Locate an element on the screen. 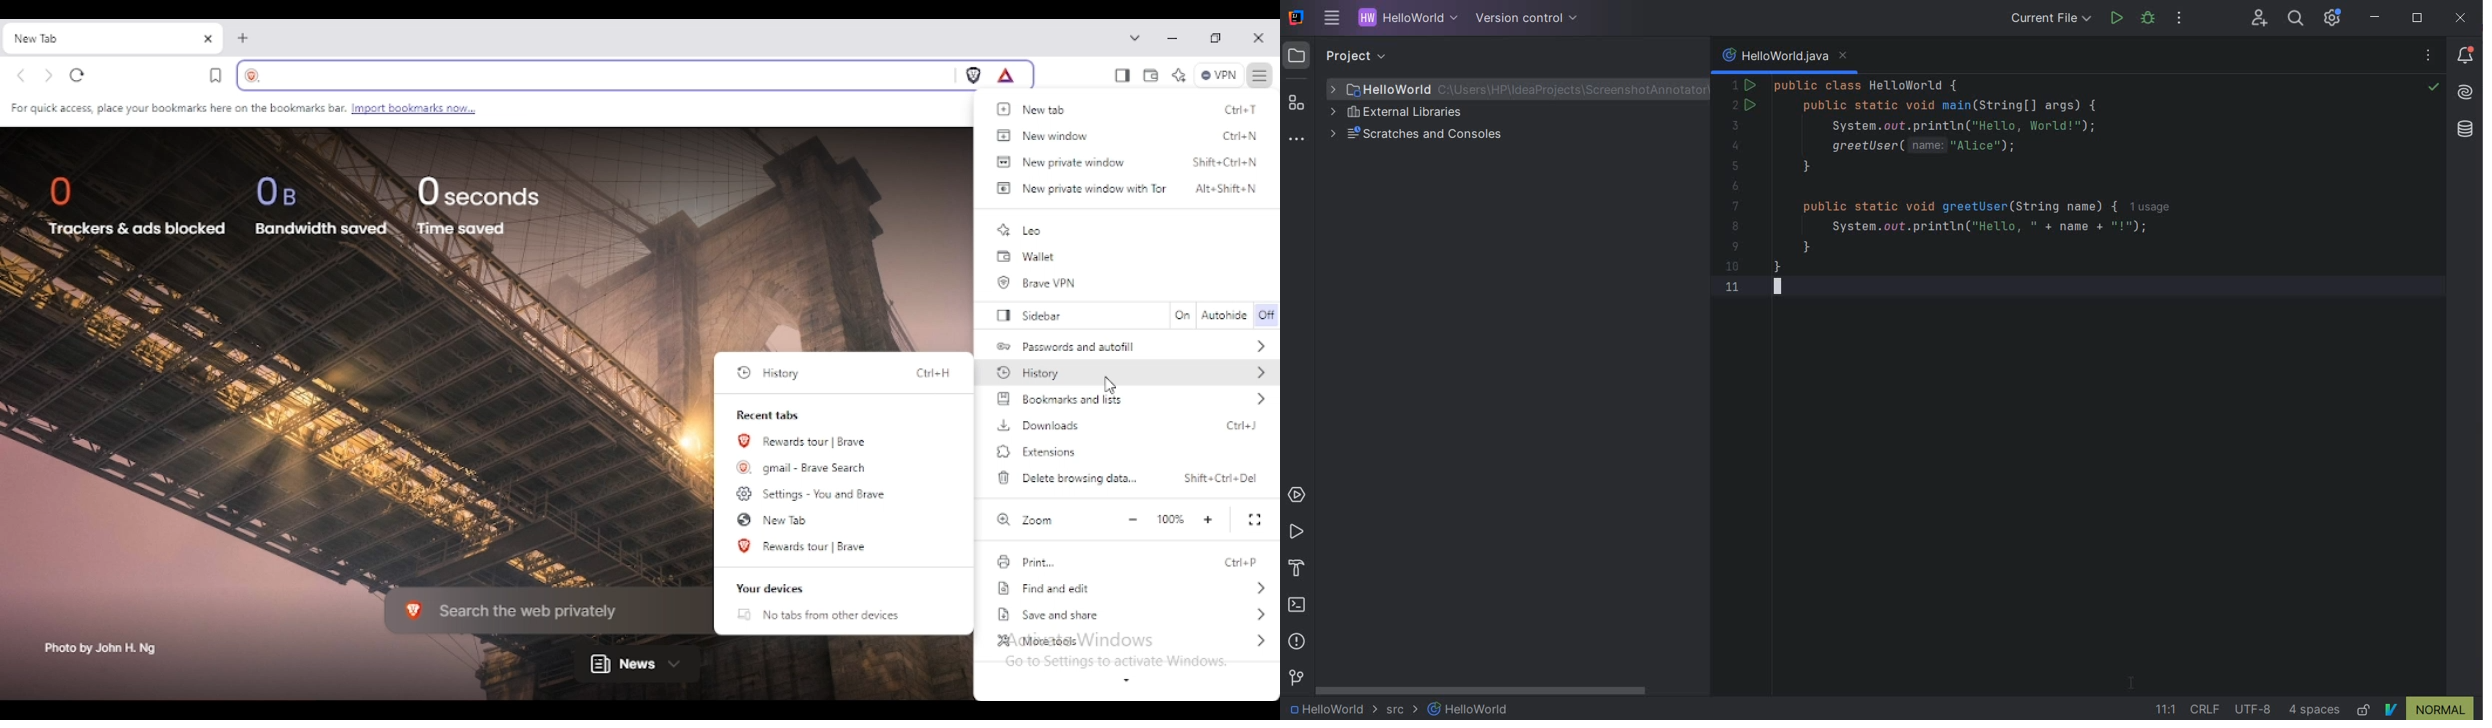  SEARCH EVERYWHERE is located at coordinates (2295, 20).